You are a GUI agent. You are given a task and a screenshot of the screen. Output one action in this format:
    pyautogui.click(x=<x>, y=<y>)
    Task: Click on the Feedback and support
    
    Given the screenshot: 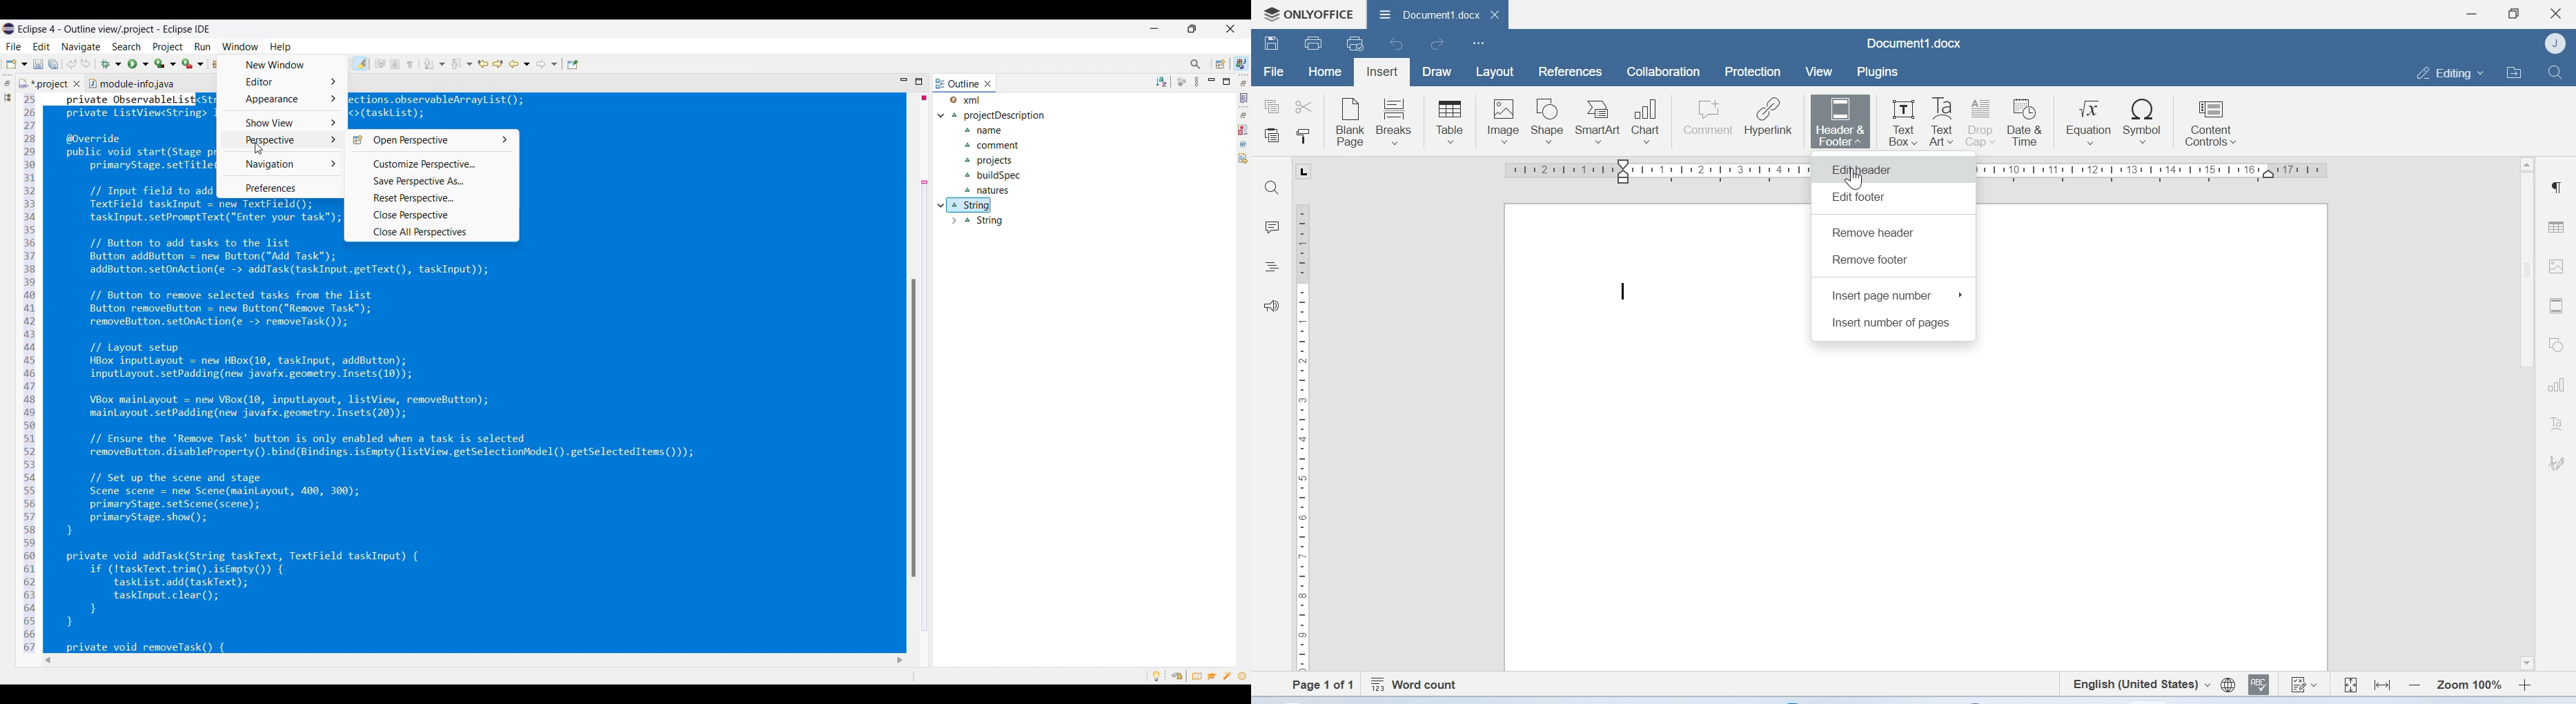 What is the action you would take?
    pyautogui.click(x=1272, y=305)
    